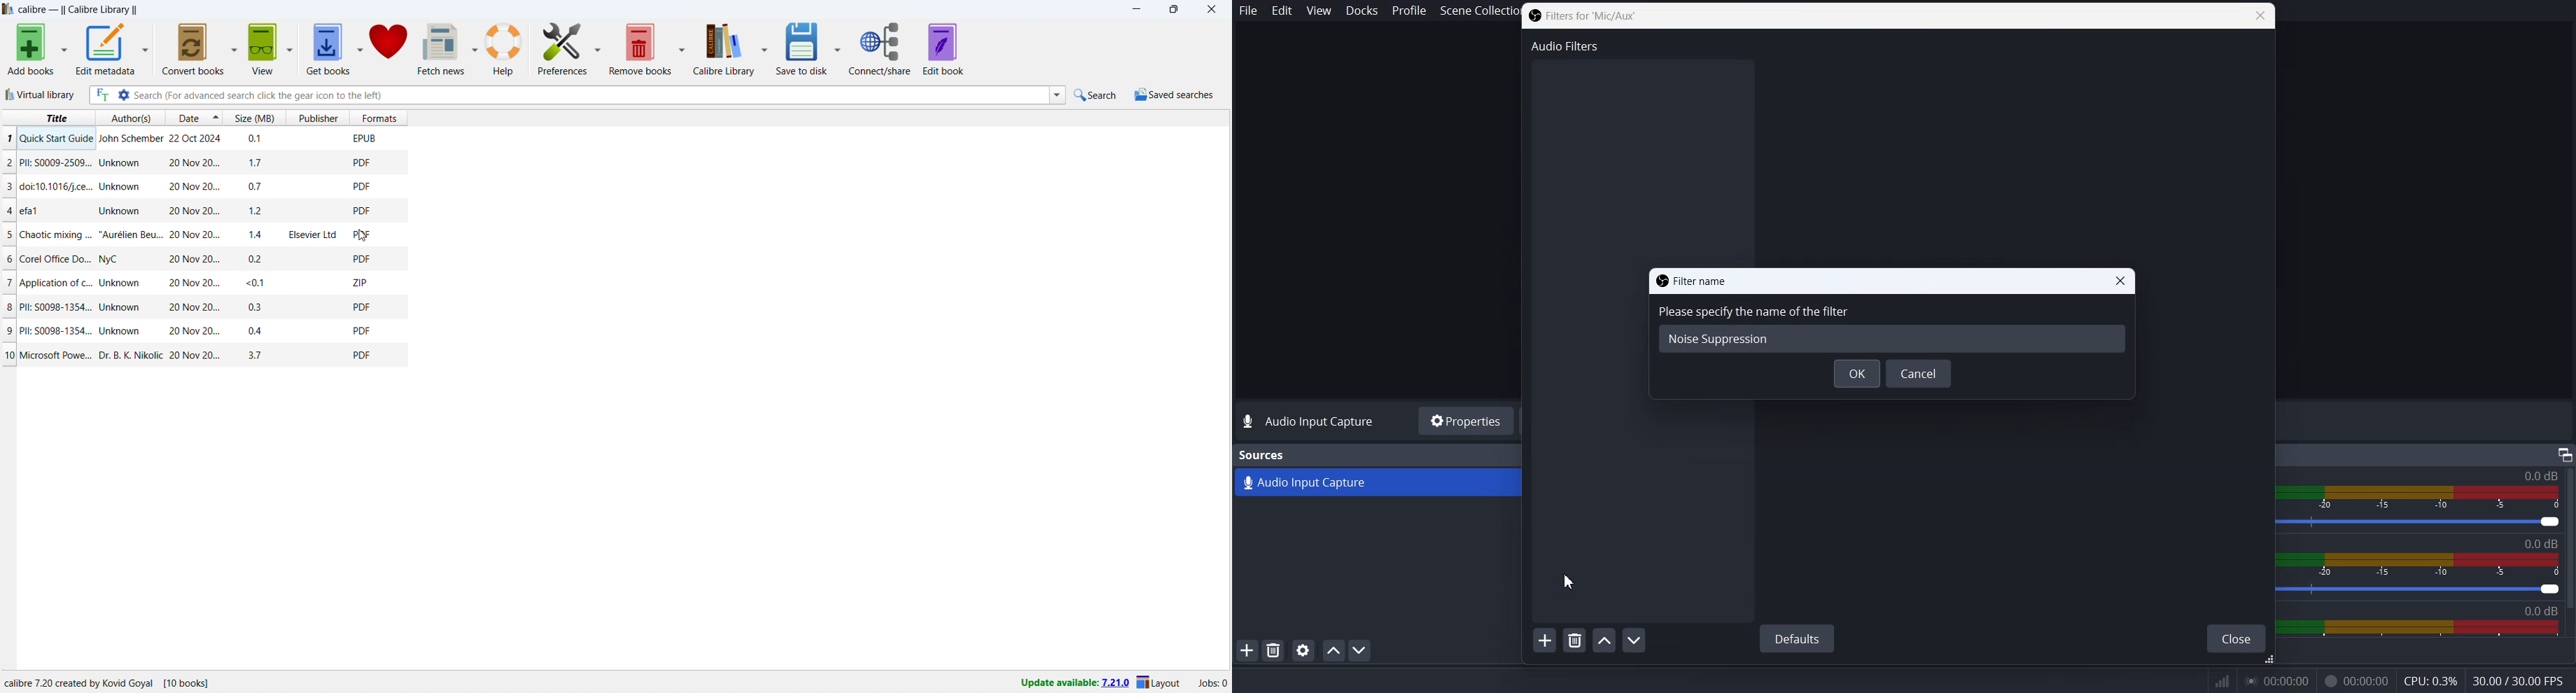  Describe the element at coordinates (1318, 10) in the screenshot. I see `View` at that location.